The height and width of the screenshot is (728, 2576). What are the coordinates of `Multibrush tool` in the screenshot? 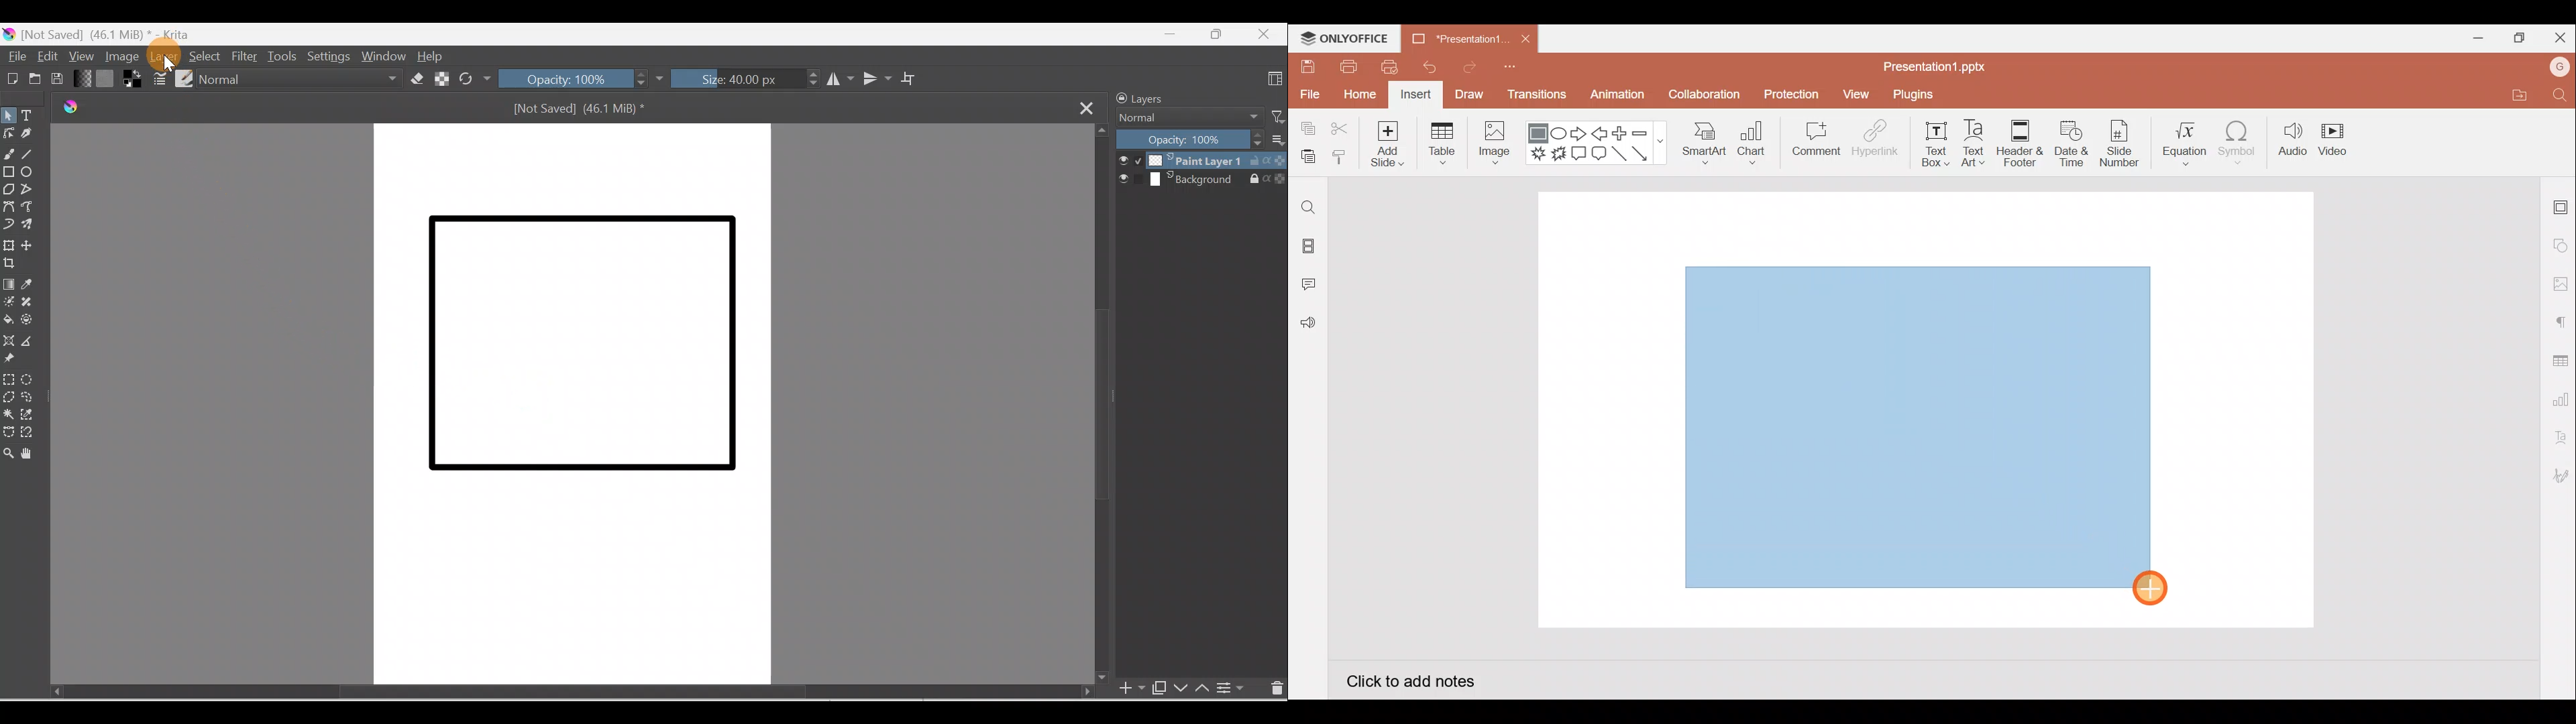 It's located at (32, 227).